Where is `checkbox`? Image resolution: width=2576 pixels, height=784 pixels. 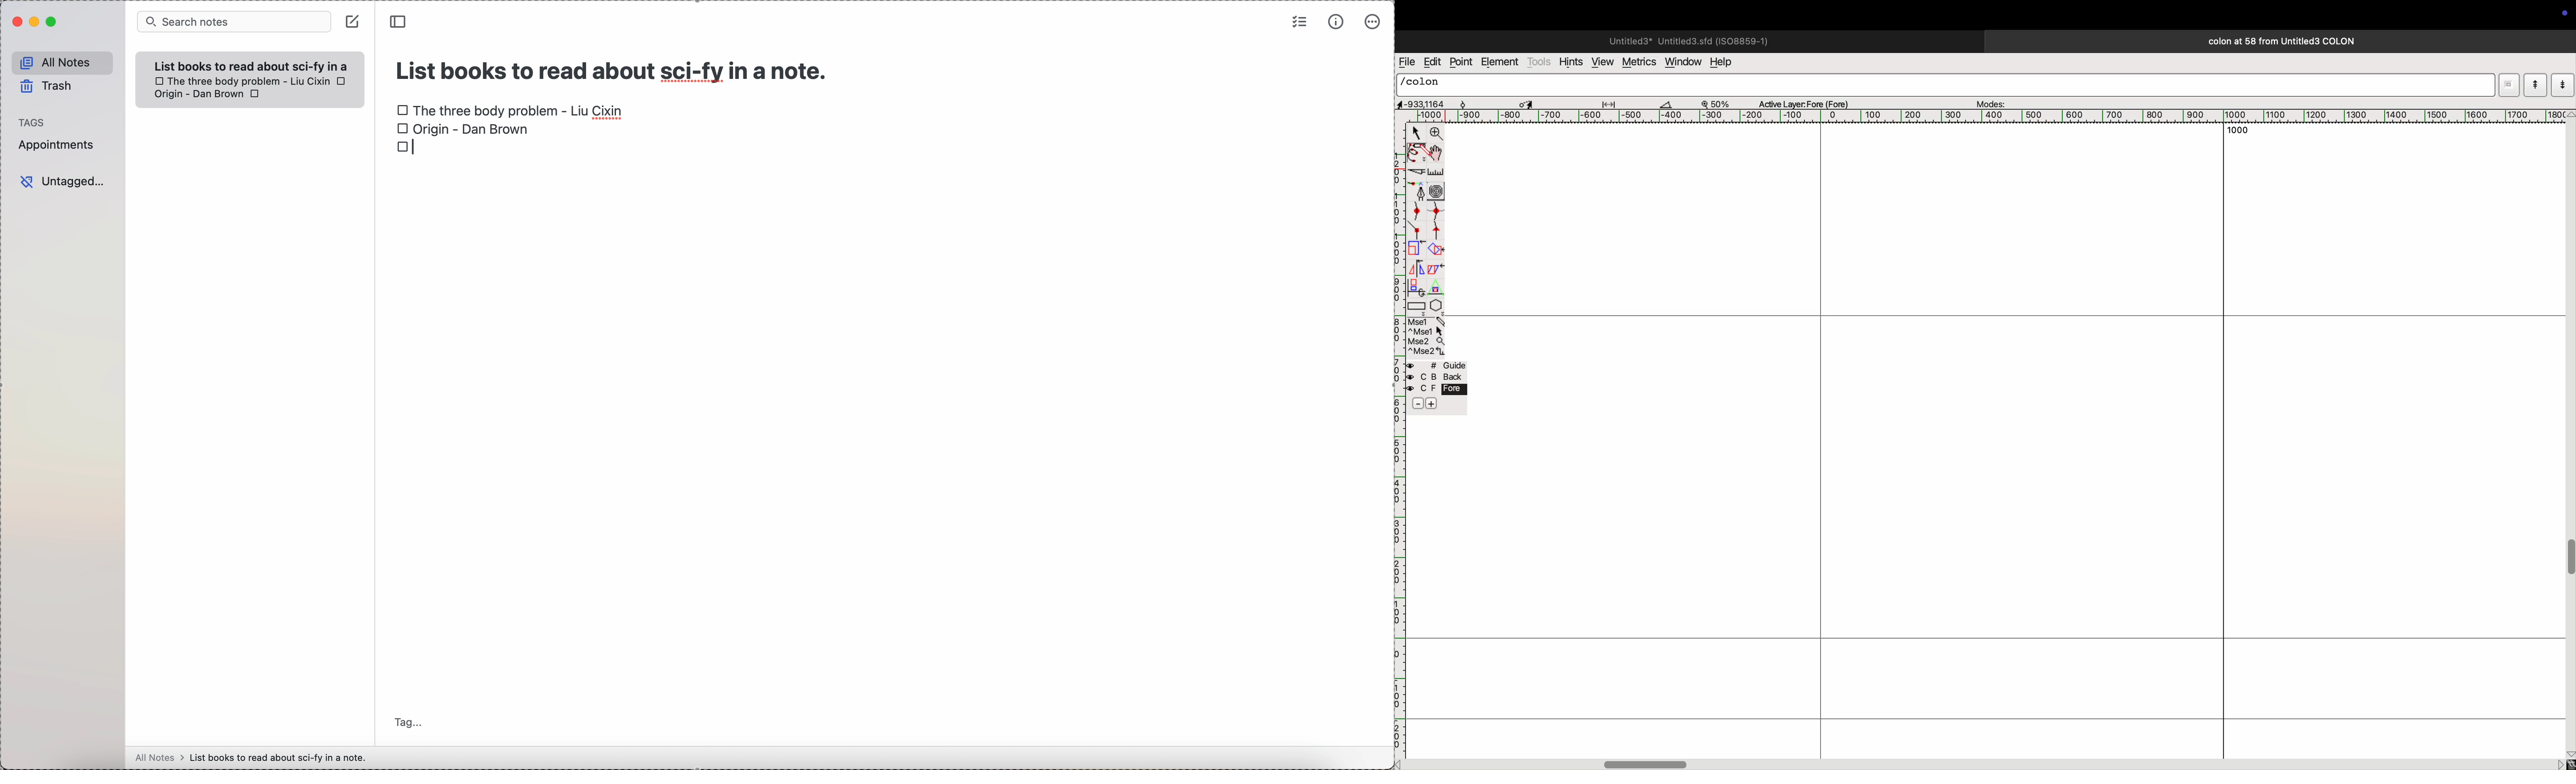 checkbox is located at coordinates (343, 81).